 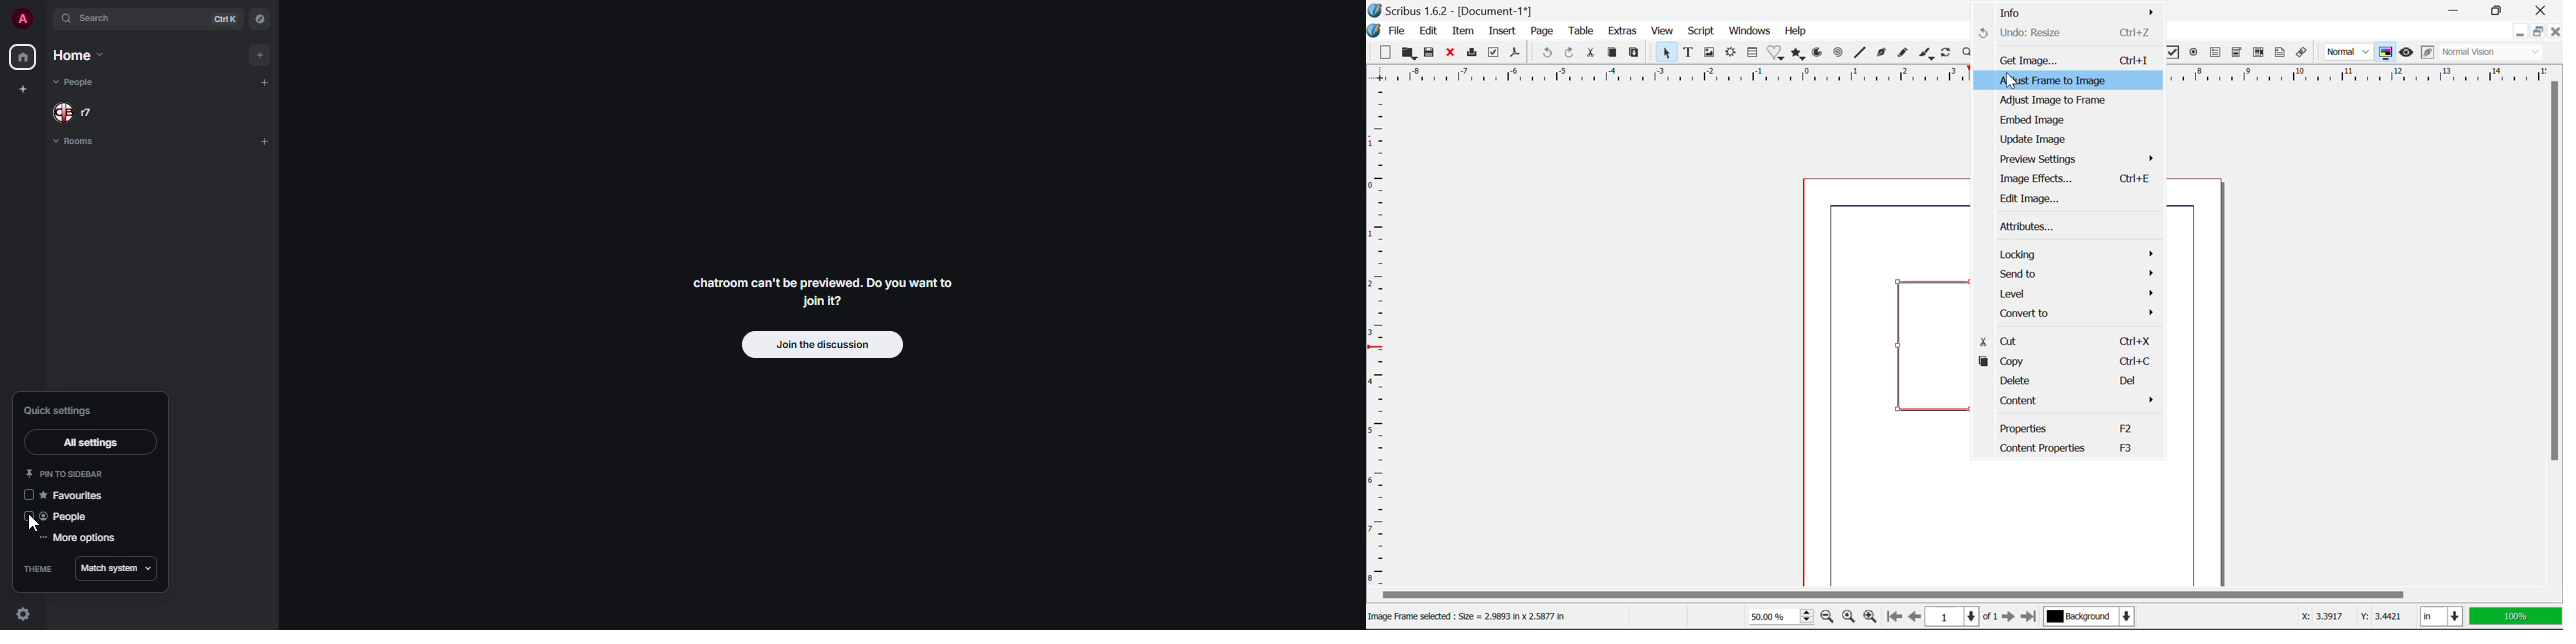 What do you see at coordinates (74, 81) in the screenshot?
I see `people` at bounding box center [74, 81].